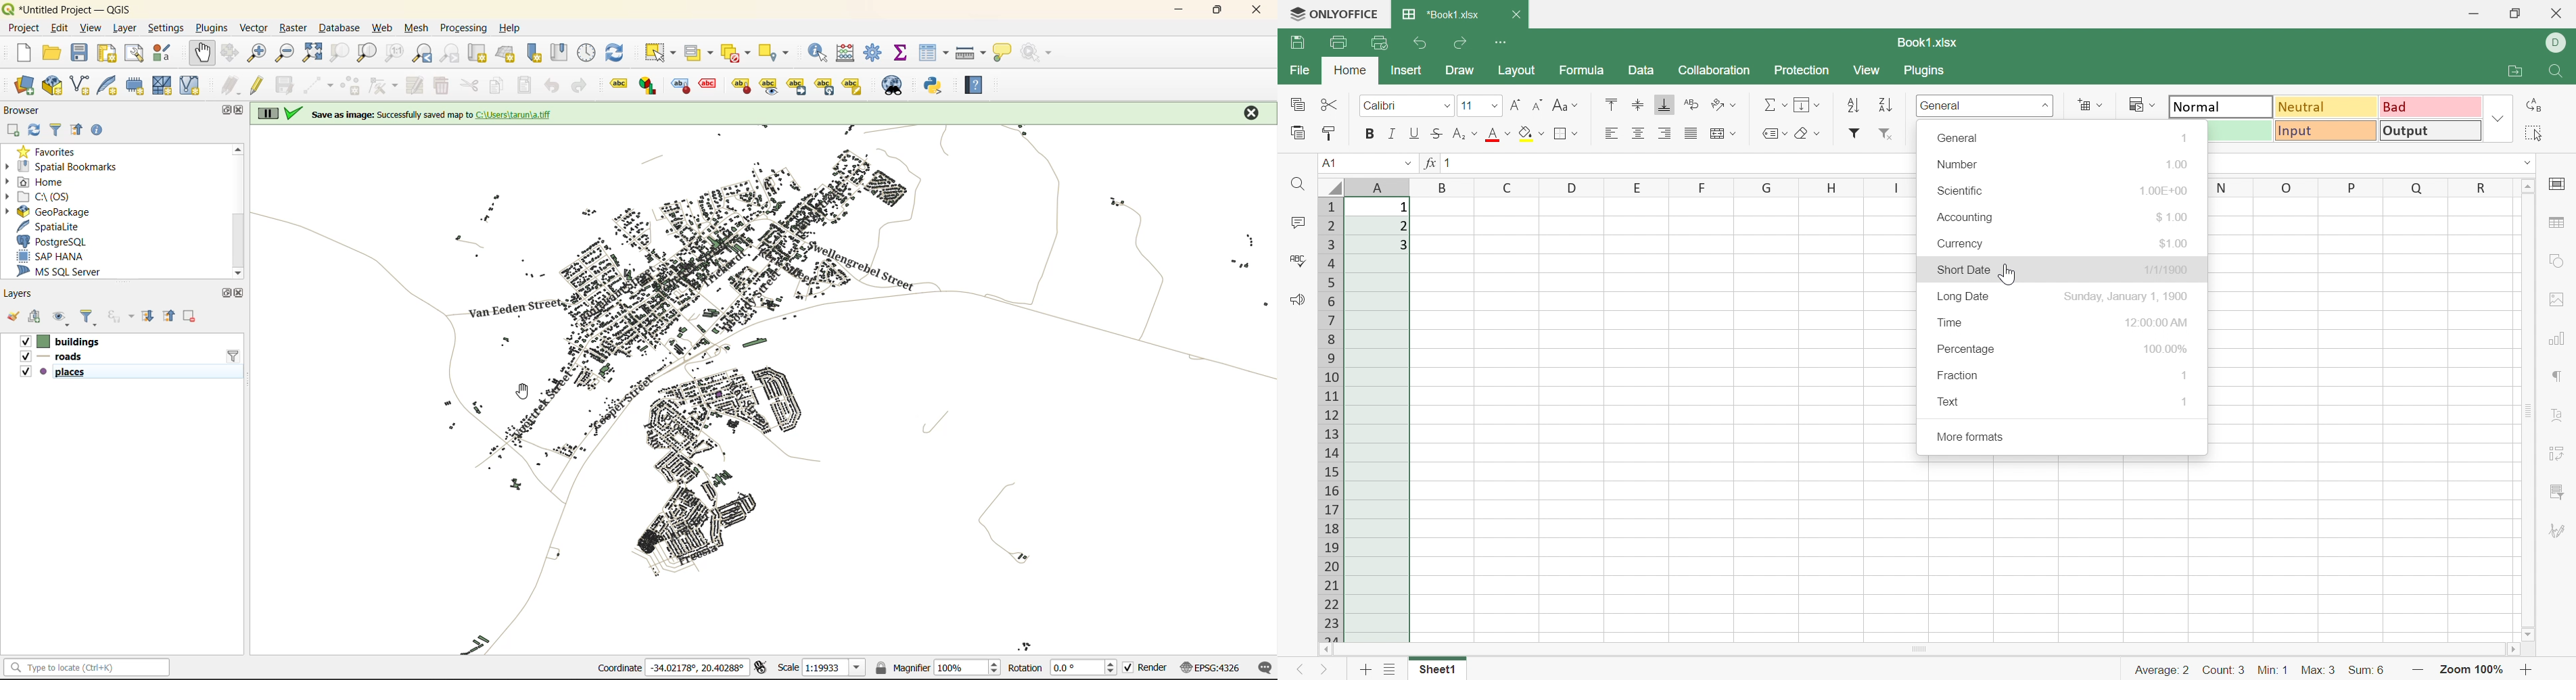 This screenshot has width=2576, height=700. Describe the element at coordinates (798, 85) in the screenshot. I see `Move a label, diagrams or callout` at that location.